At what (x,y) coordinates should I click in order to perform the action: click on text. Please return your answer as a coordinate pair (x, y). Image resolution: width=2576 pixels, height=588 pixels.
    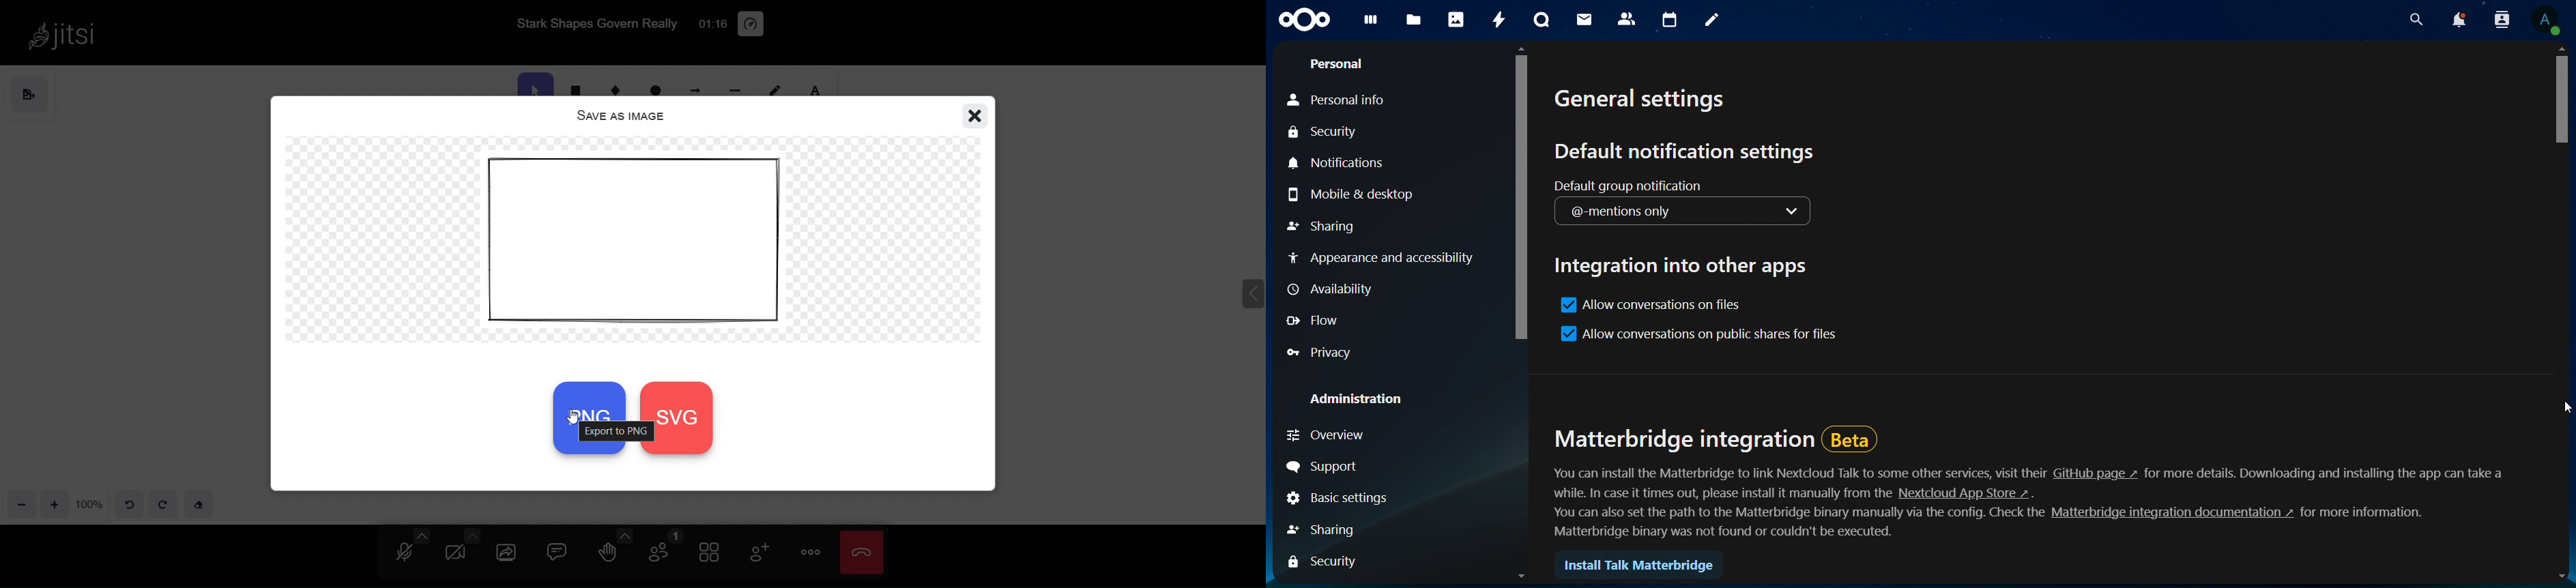
    Looking at the image, I should click on (1800, 473).